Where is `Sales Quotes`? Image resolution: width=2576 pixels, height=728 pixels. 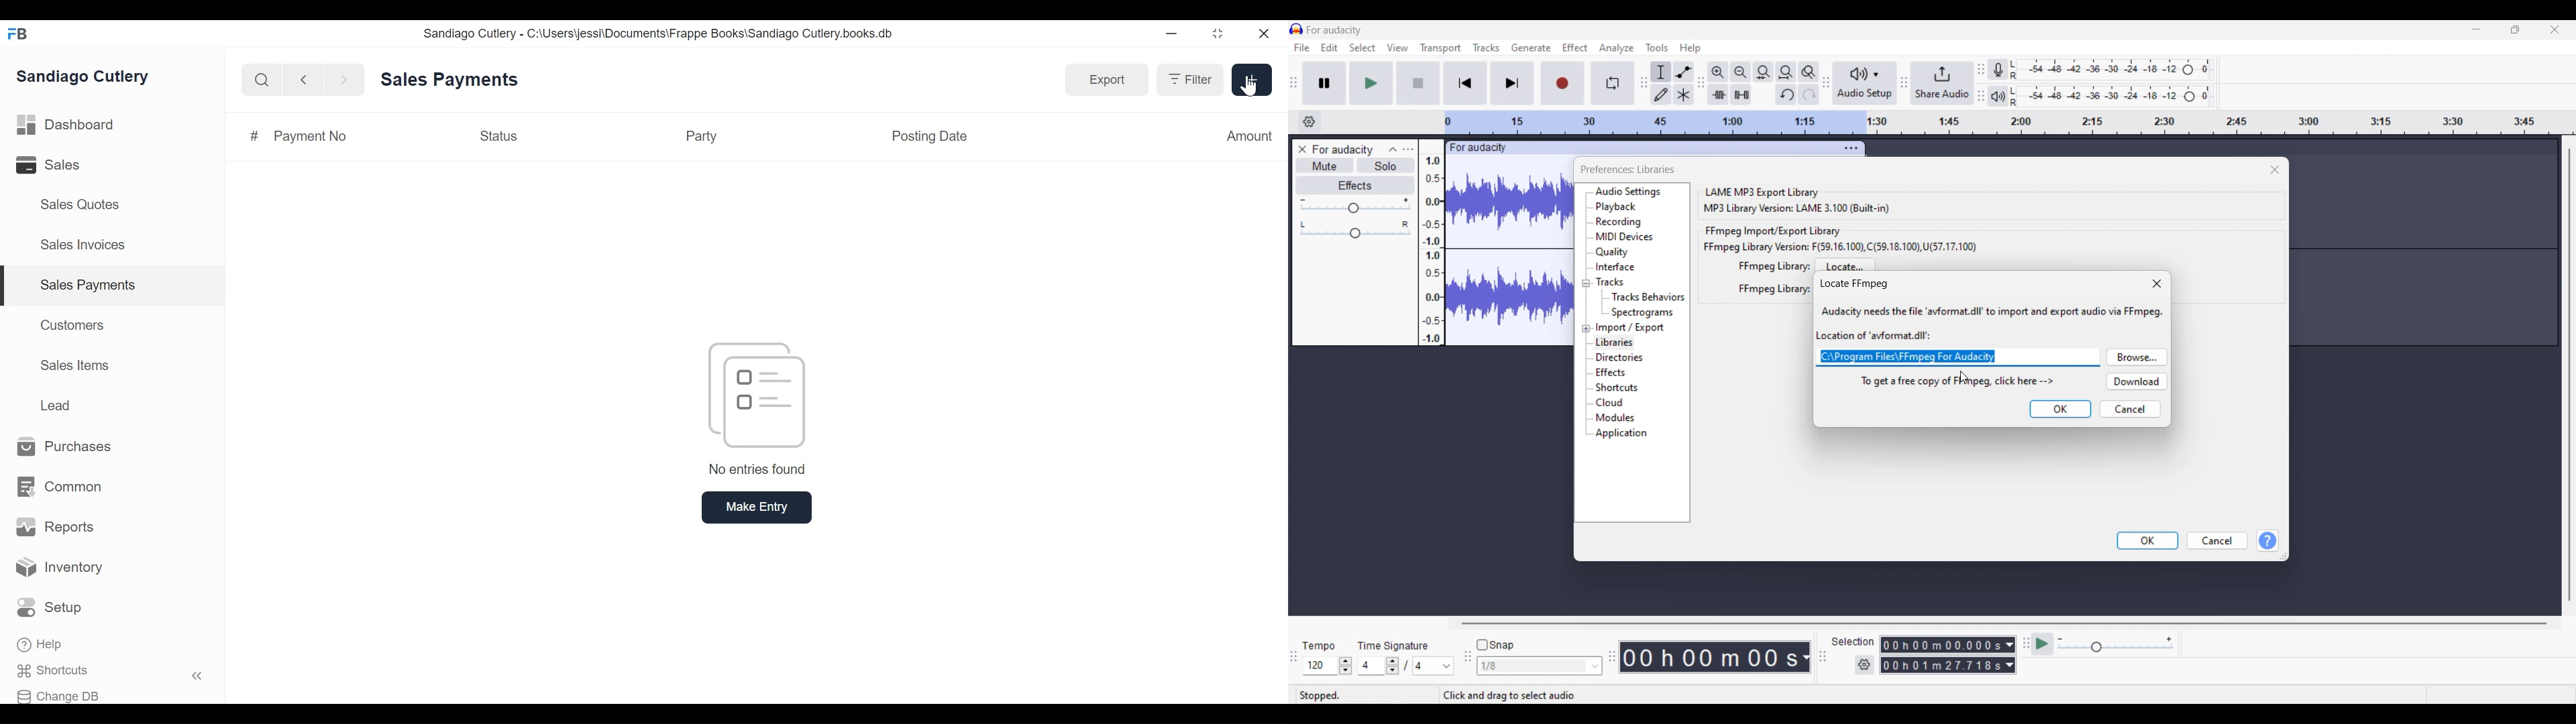 Sales Quotes is located at coordinates (78, 204).